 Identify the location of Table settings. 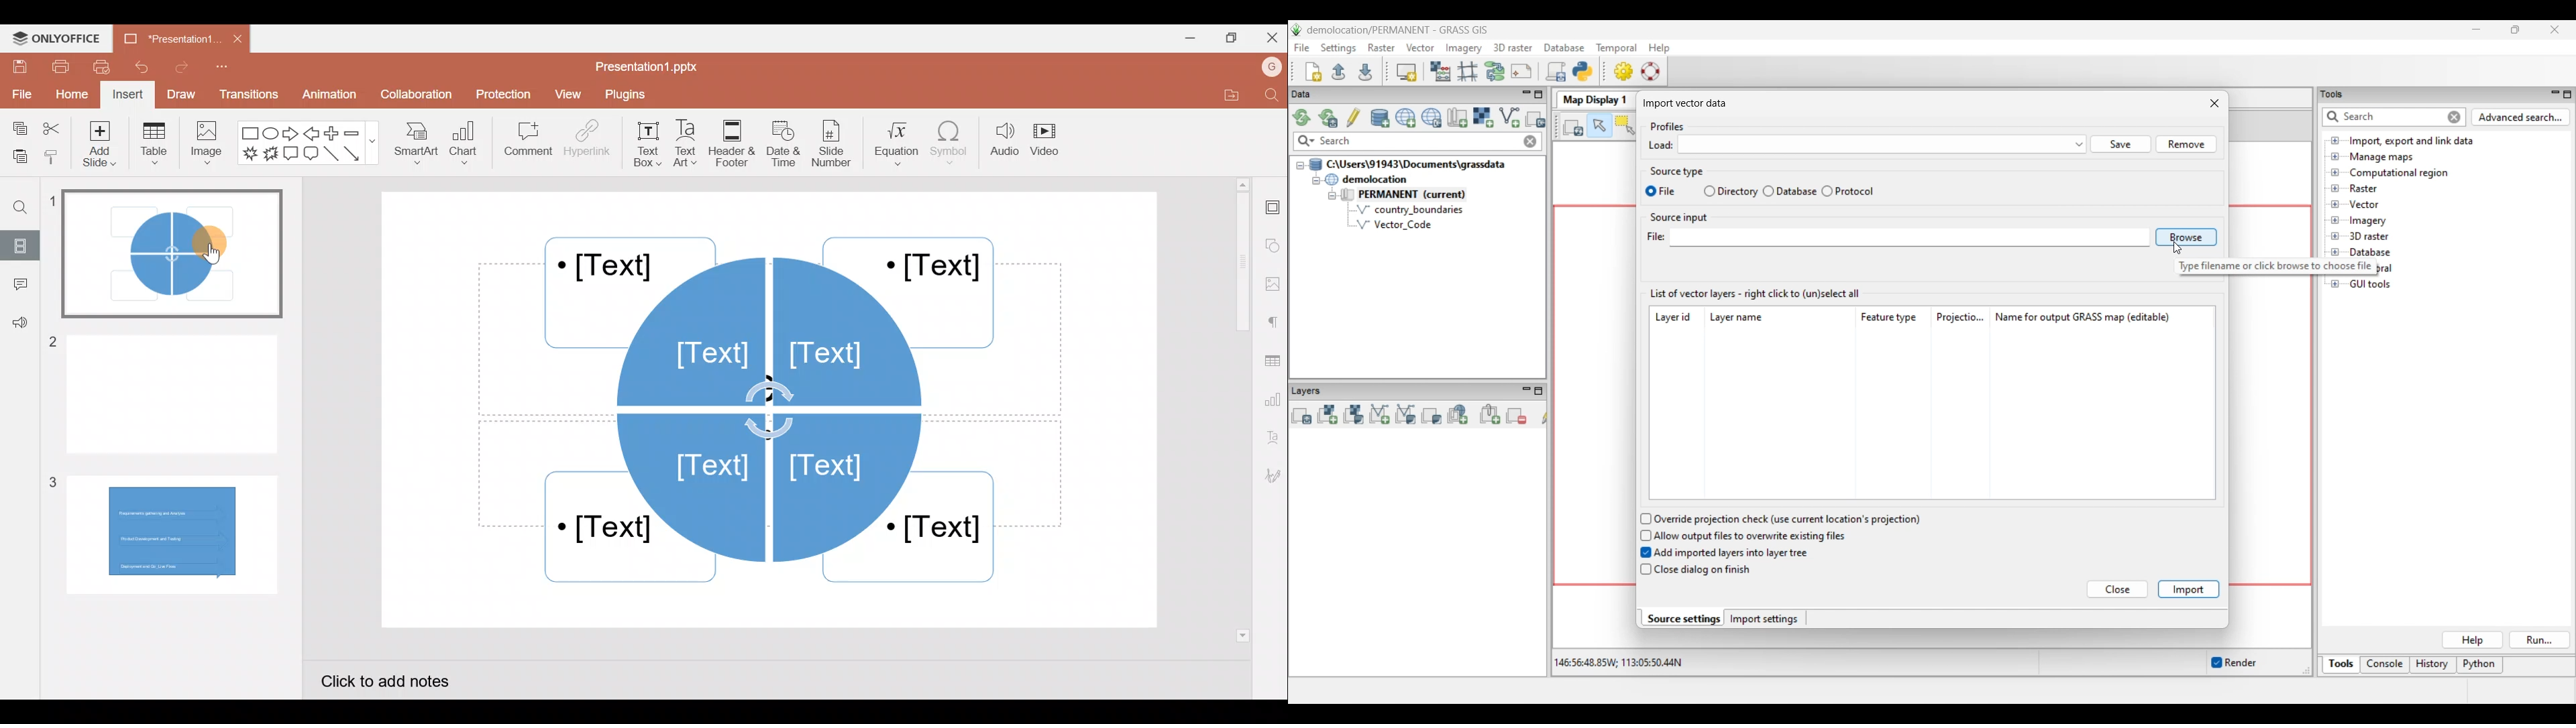
(1273, 361).